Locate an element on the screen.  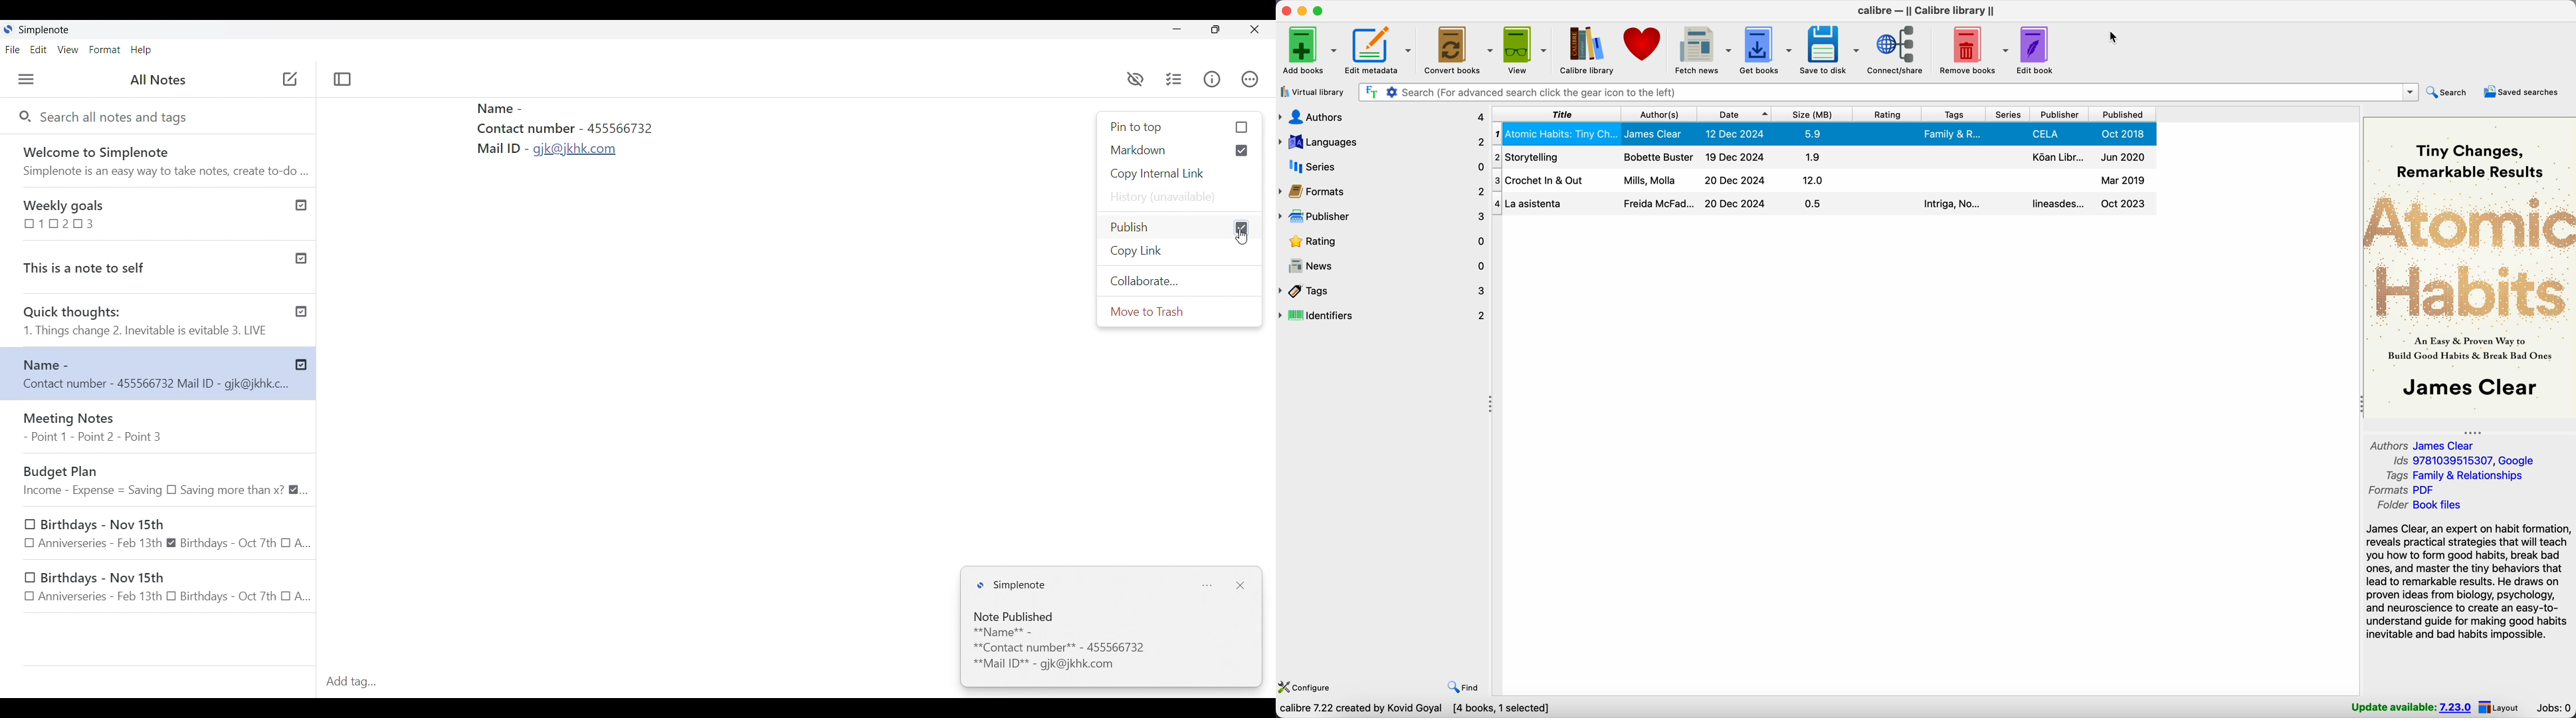
publisher is located at coordinates (2061, 114).